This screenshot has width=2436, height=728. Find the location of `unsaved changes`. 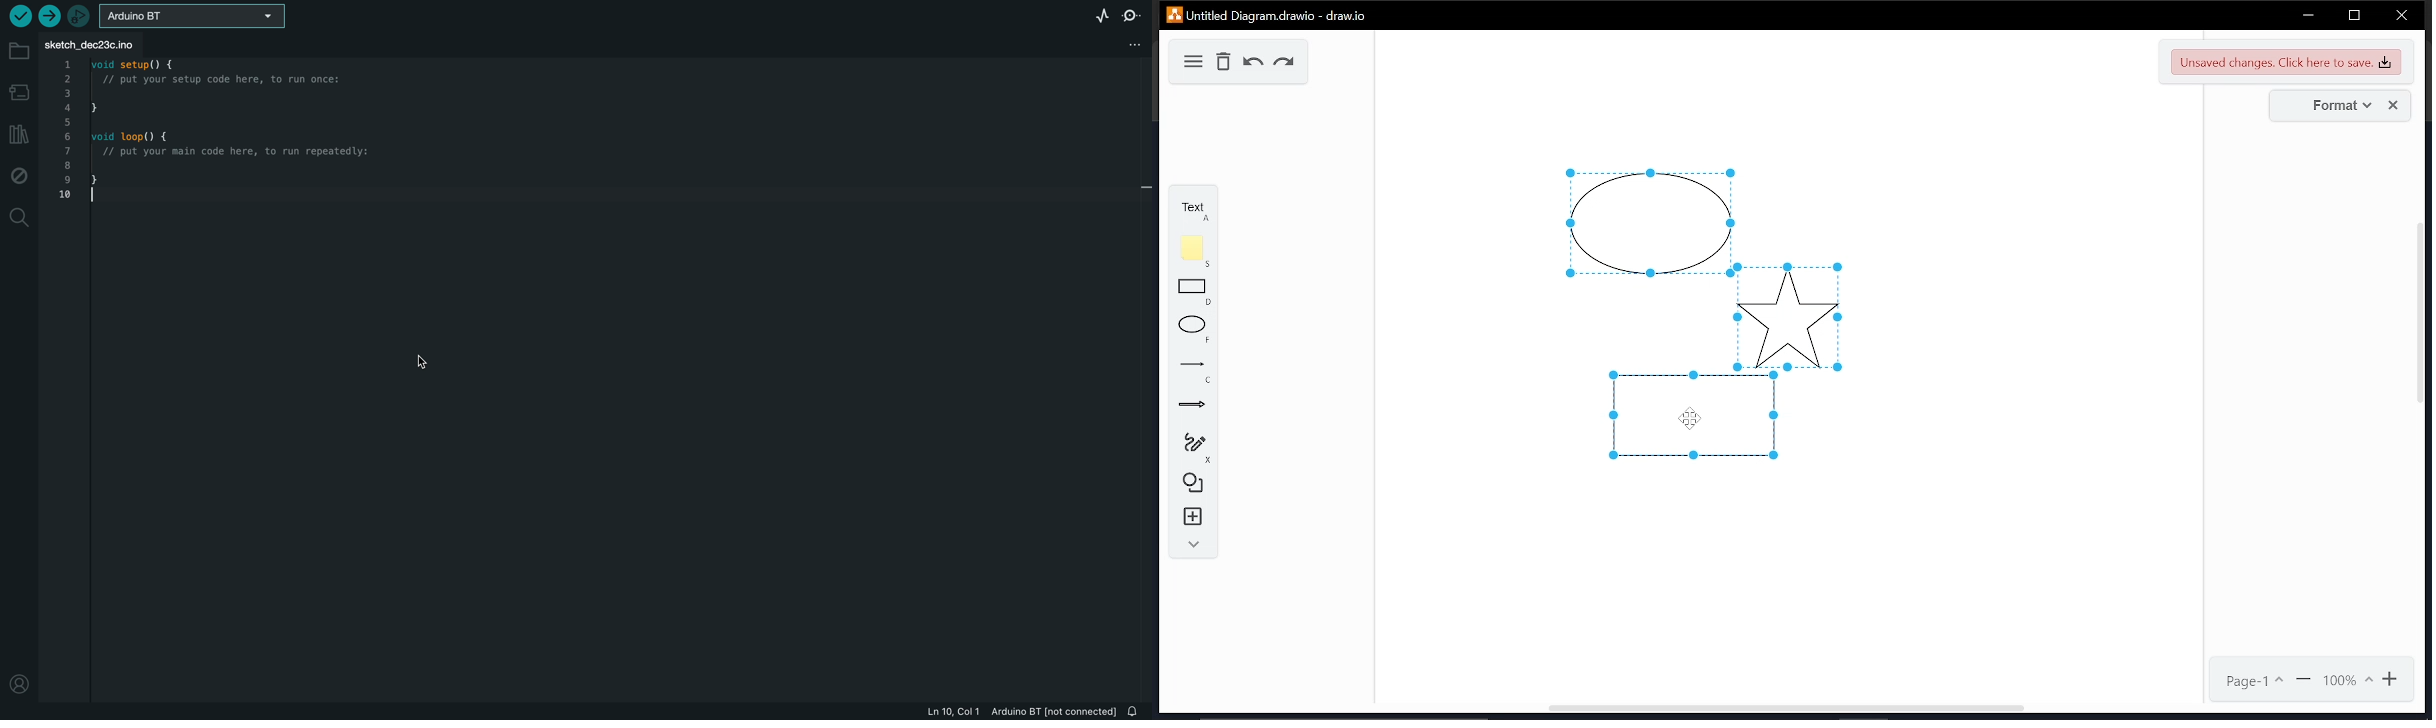

unsaved changes is located at coordinates (2286, 61).